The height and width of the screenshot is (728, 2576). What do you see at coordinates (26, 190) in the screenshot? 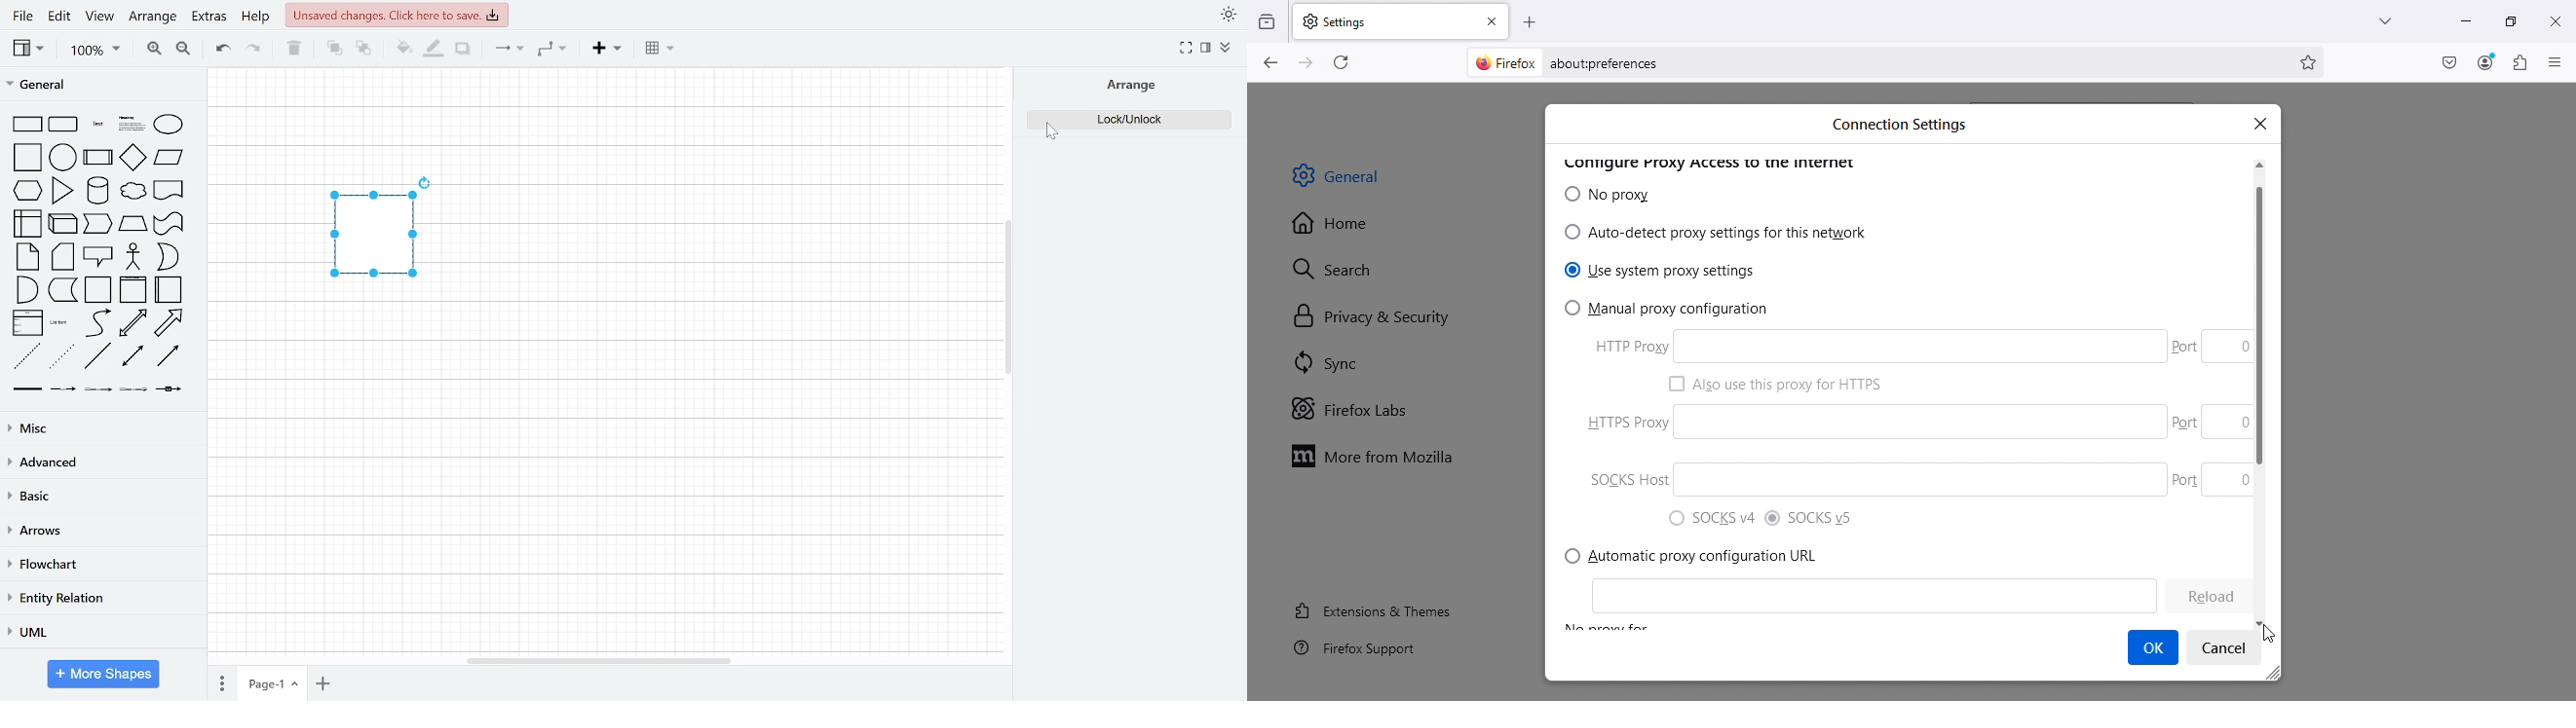
I see `hexagon` at bounding box center [26, 190].